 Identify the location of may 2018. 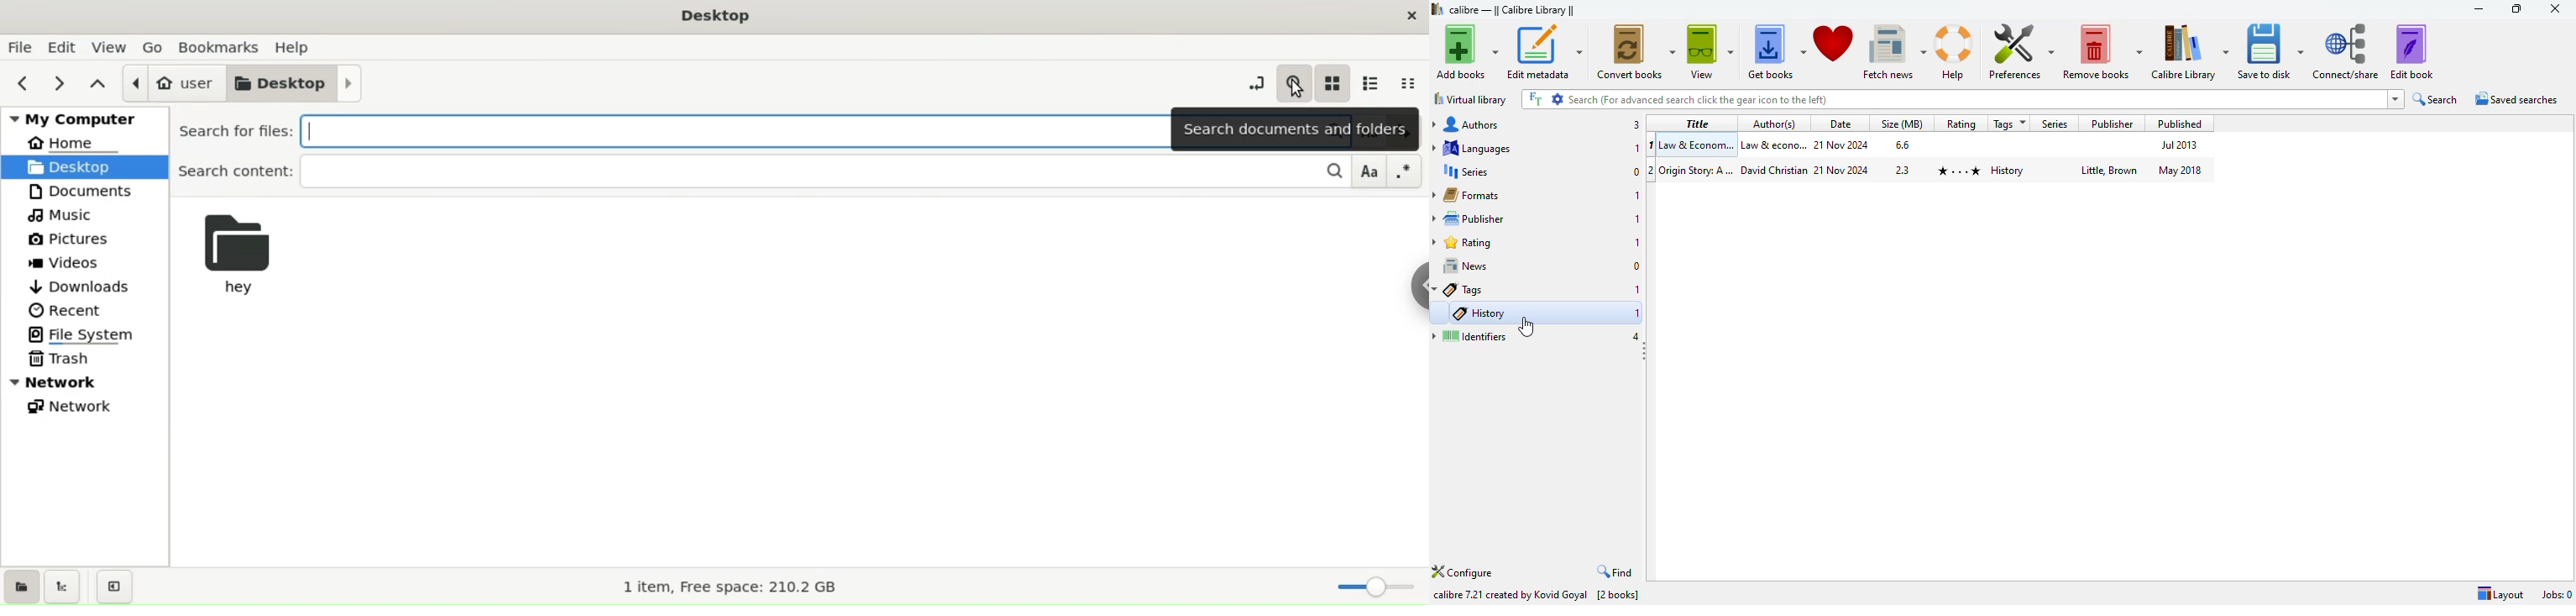
(2178, 171).